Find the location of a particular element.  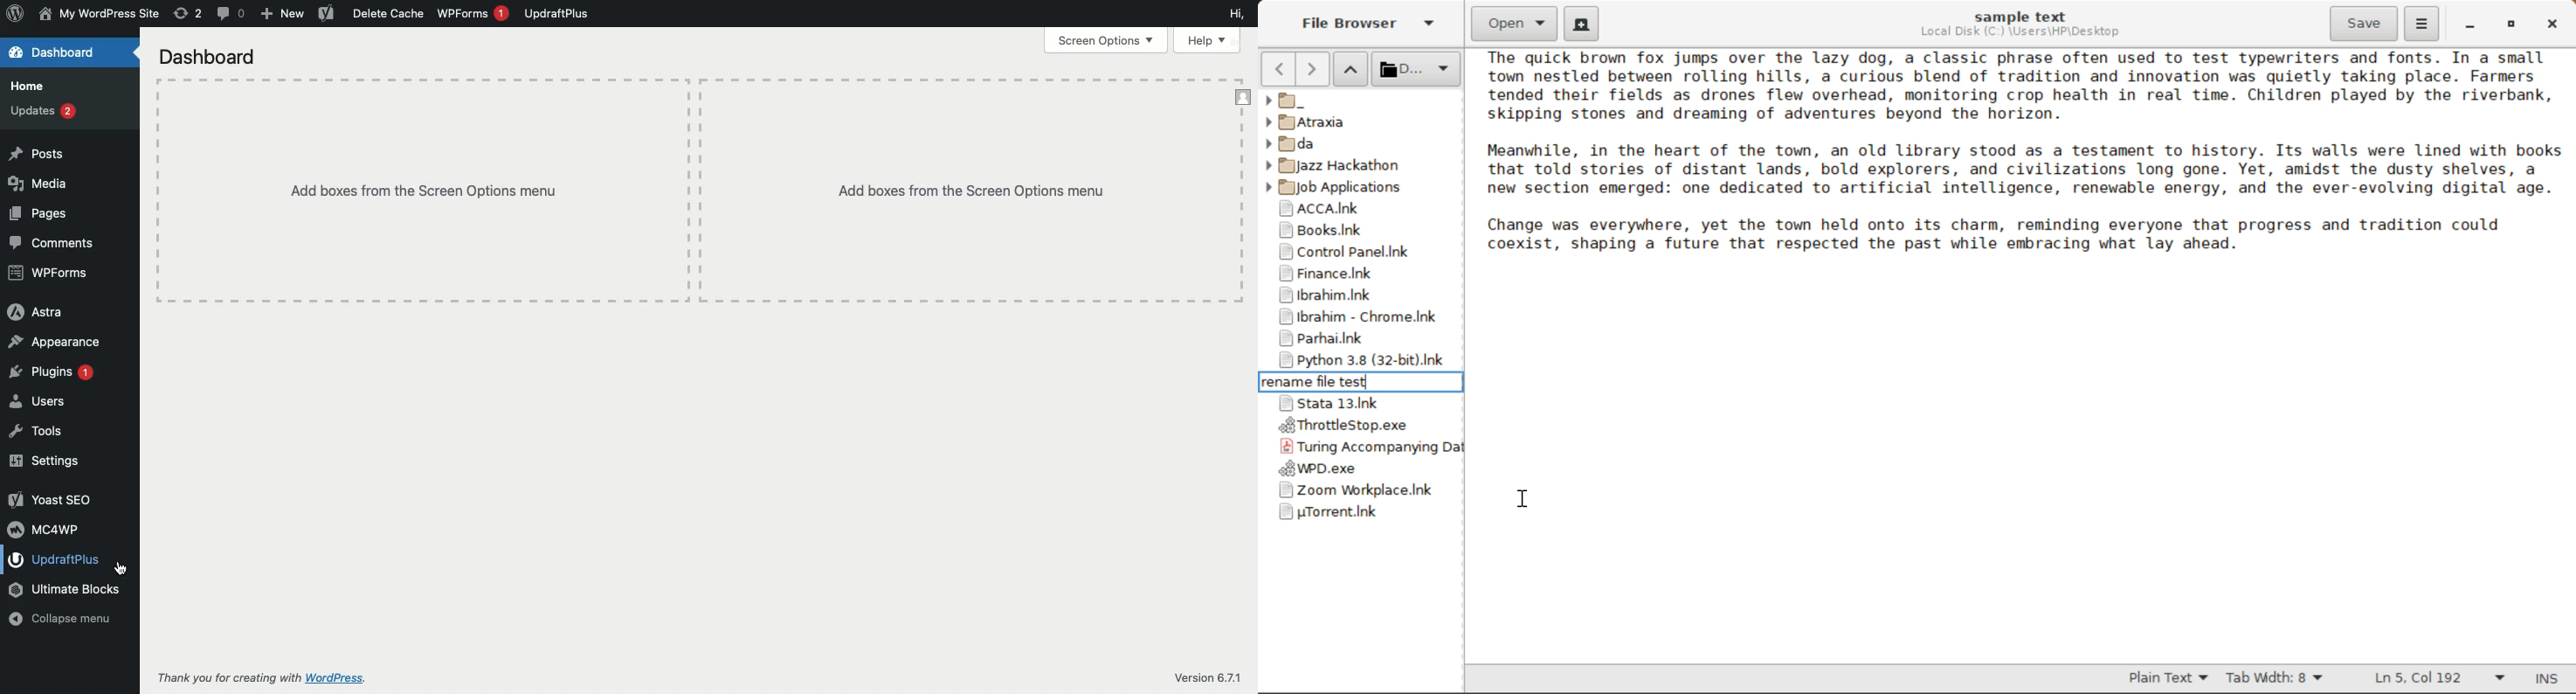

Cursor Position is located at coordinates (1526, 499).